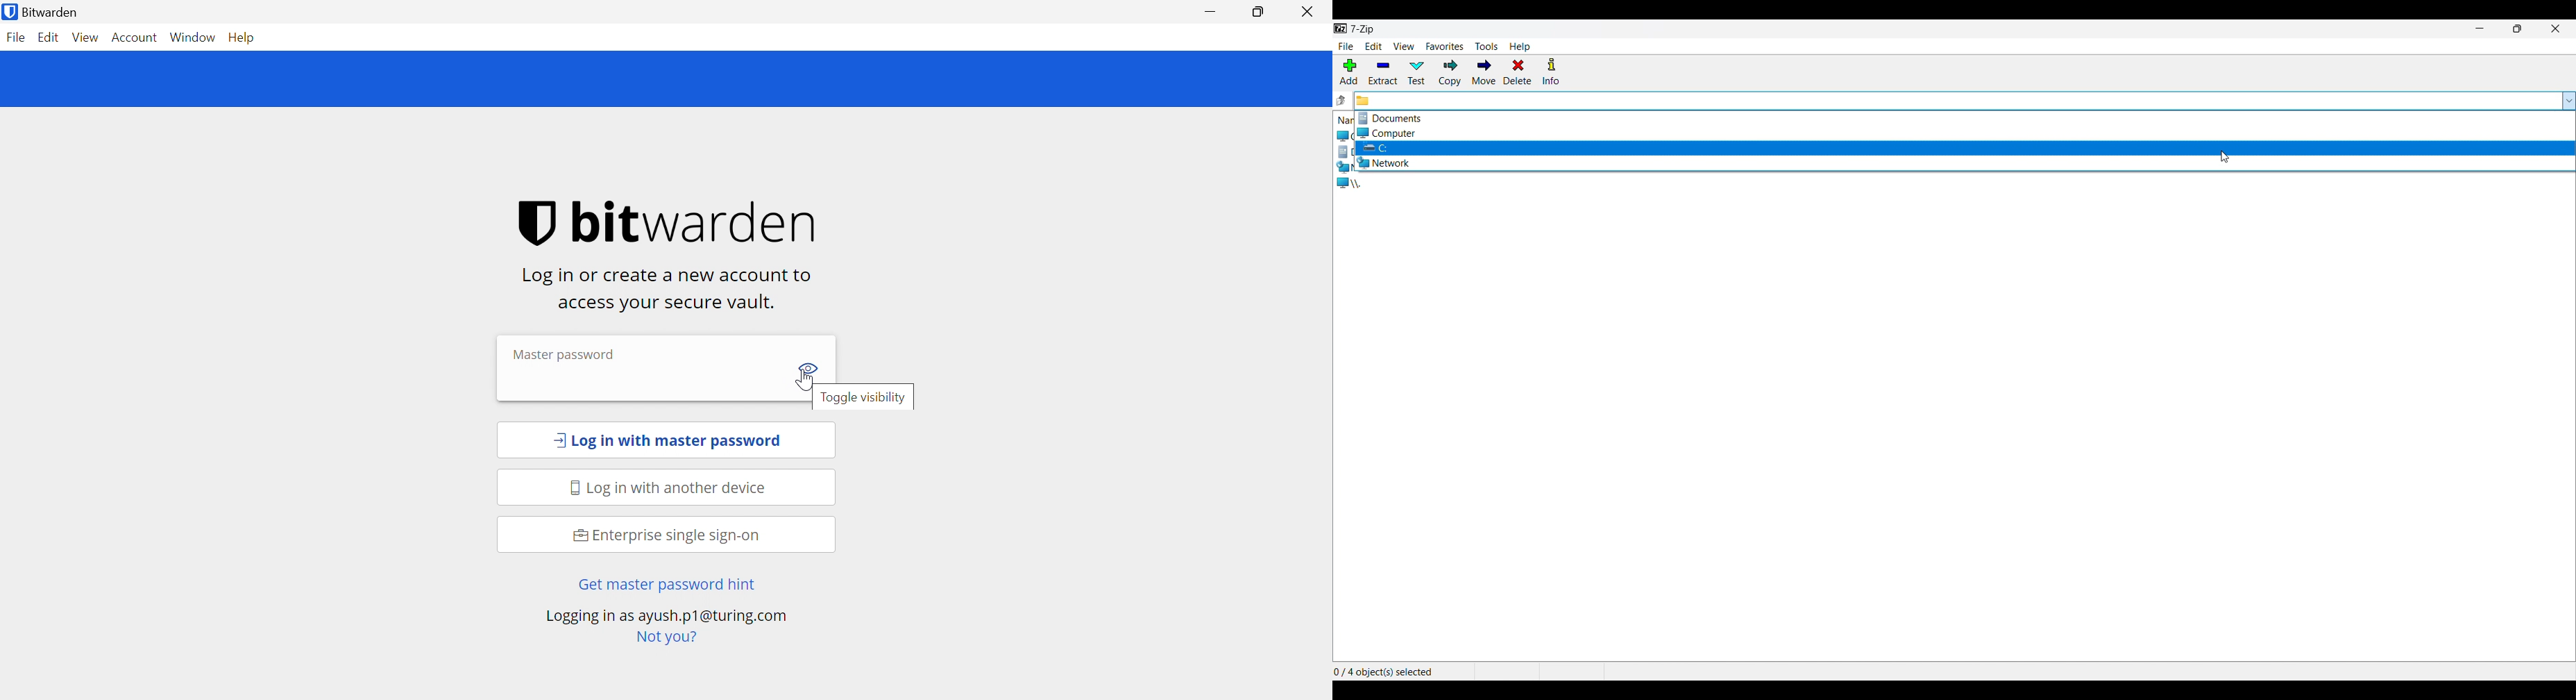  I want to click on Not you?, so click(666, 637).